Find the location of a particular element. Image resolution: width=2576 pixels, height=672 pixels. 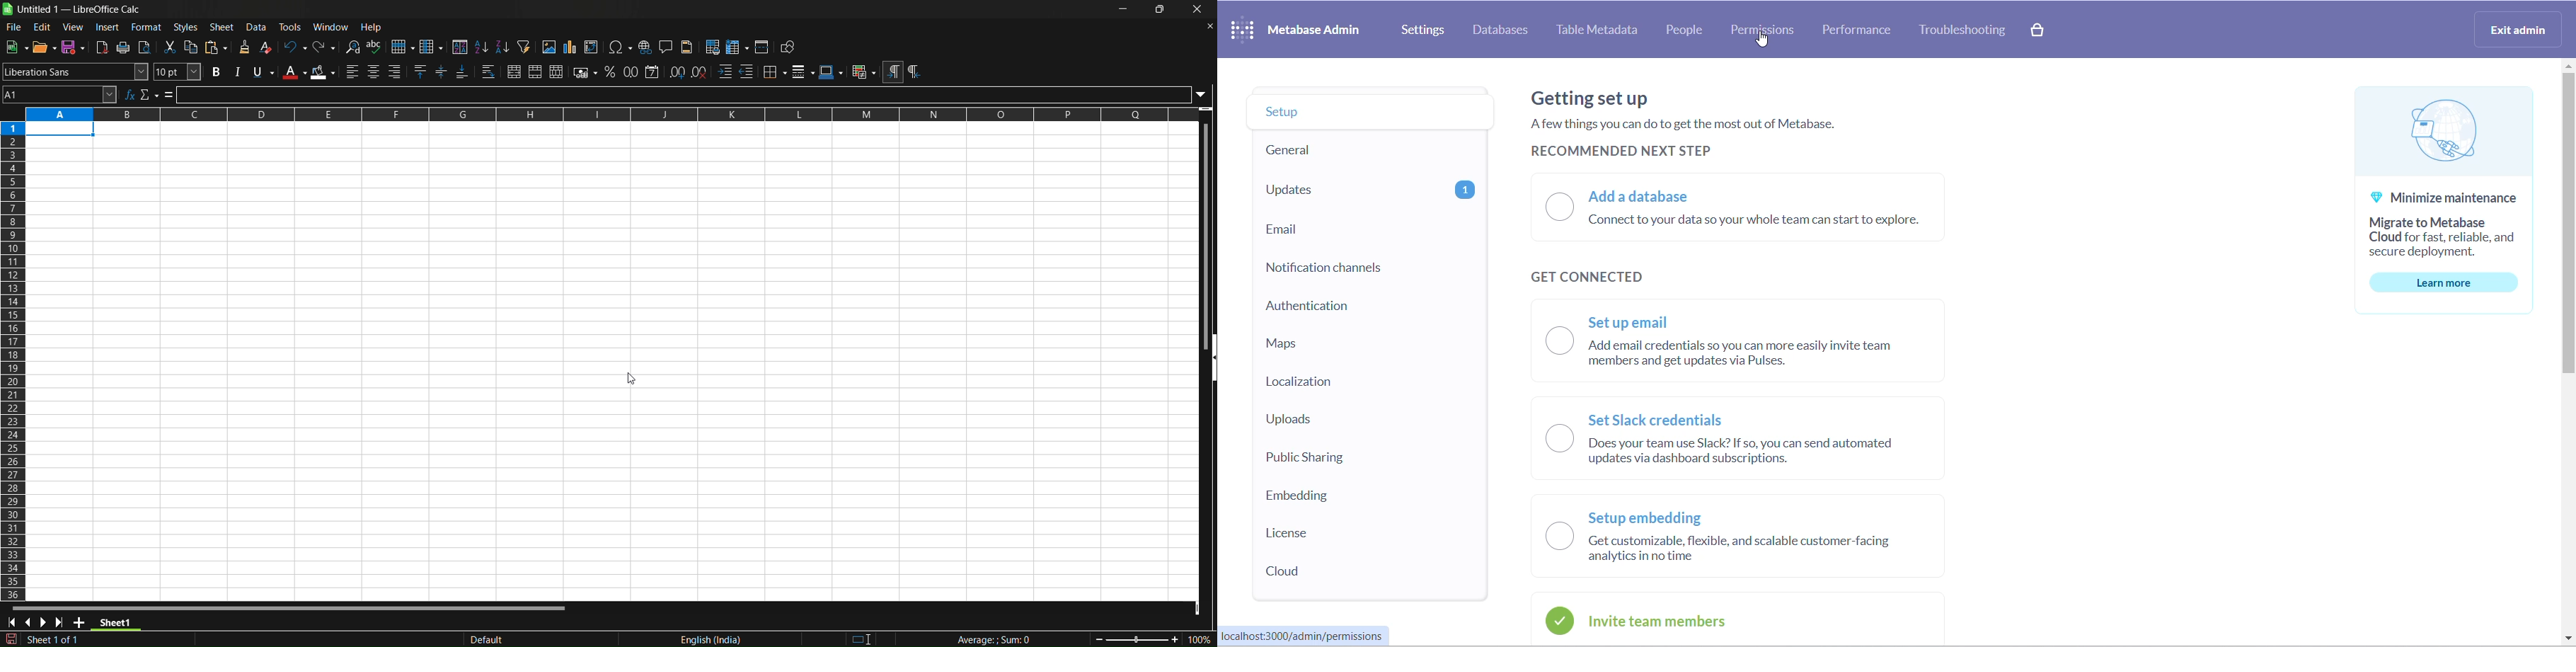

add new sheet is located at coordinates (81, 624).